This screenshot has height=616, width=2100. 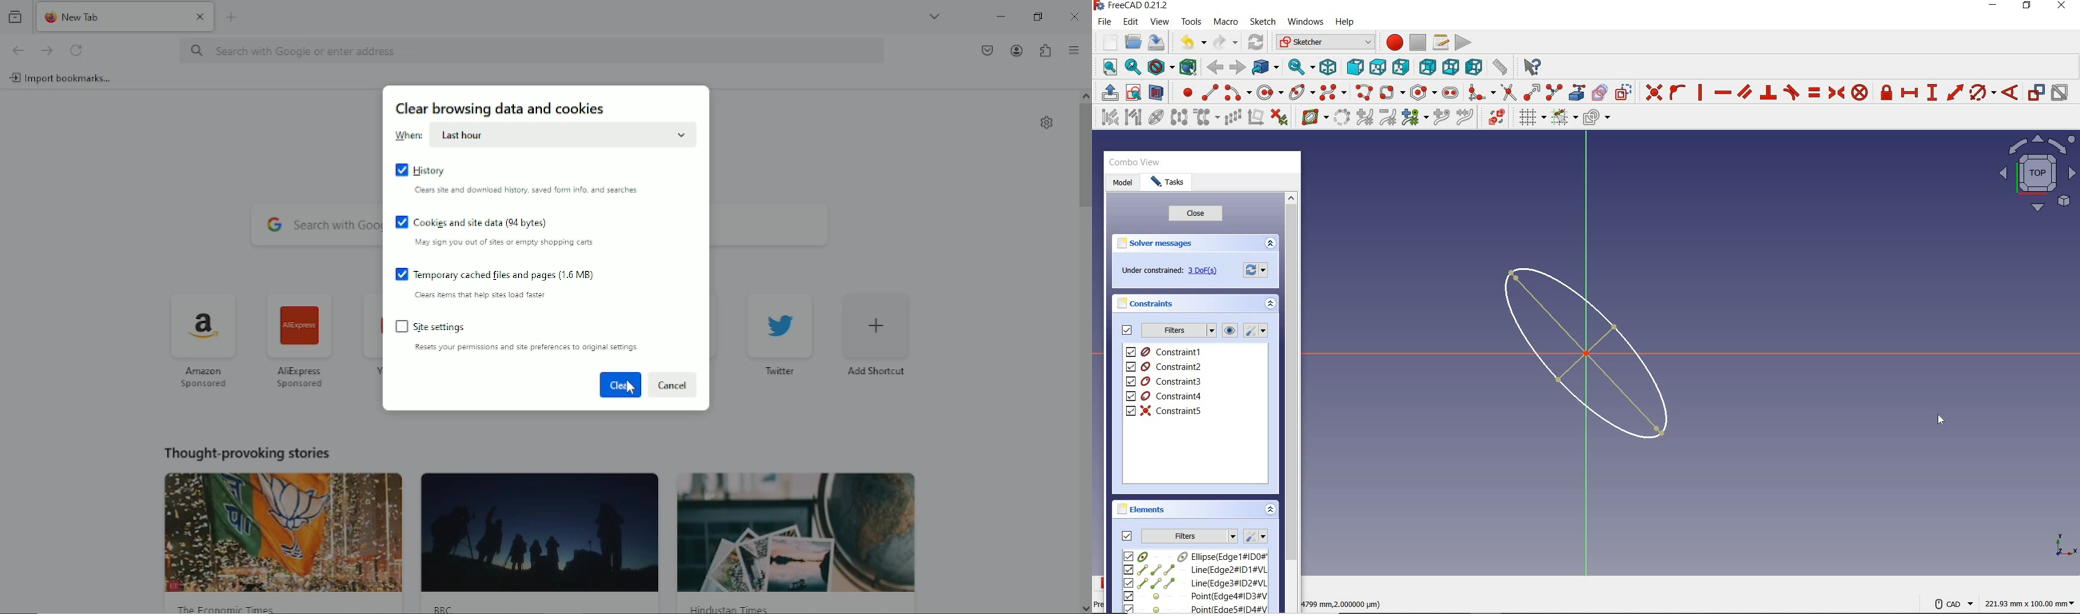 I want to click on execute macro, so click(x=1464, y=41).